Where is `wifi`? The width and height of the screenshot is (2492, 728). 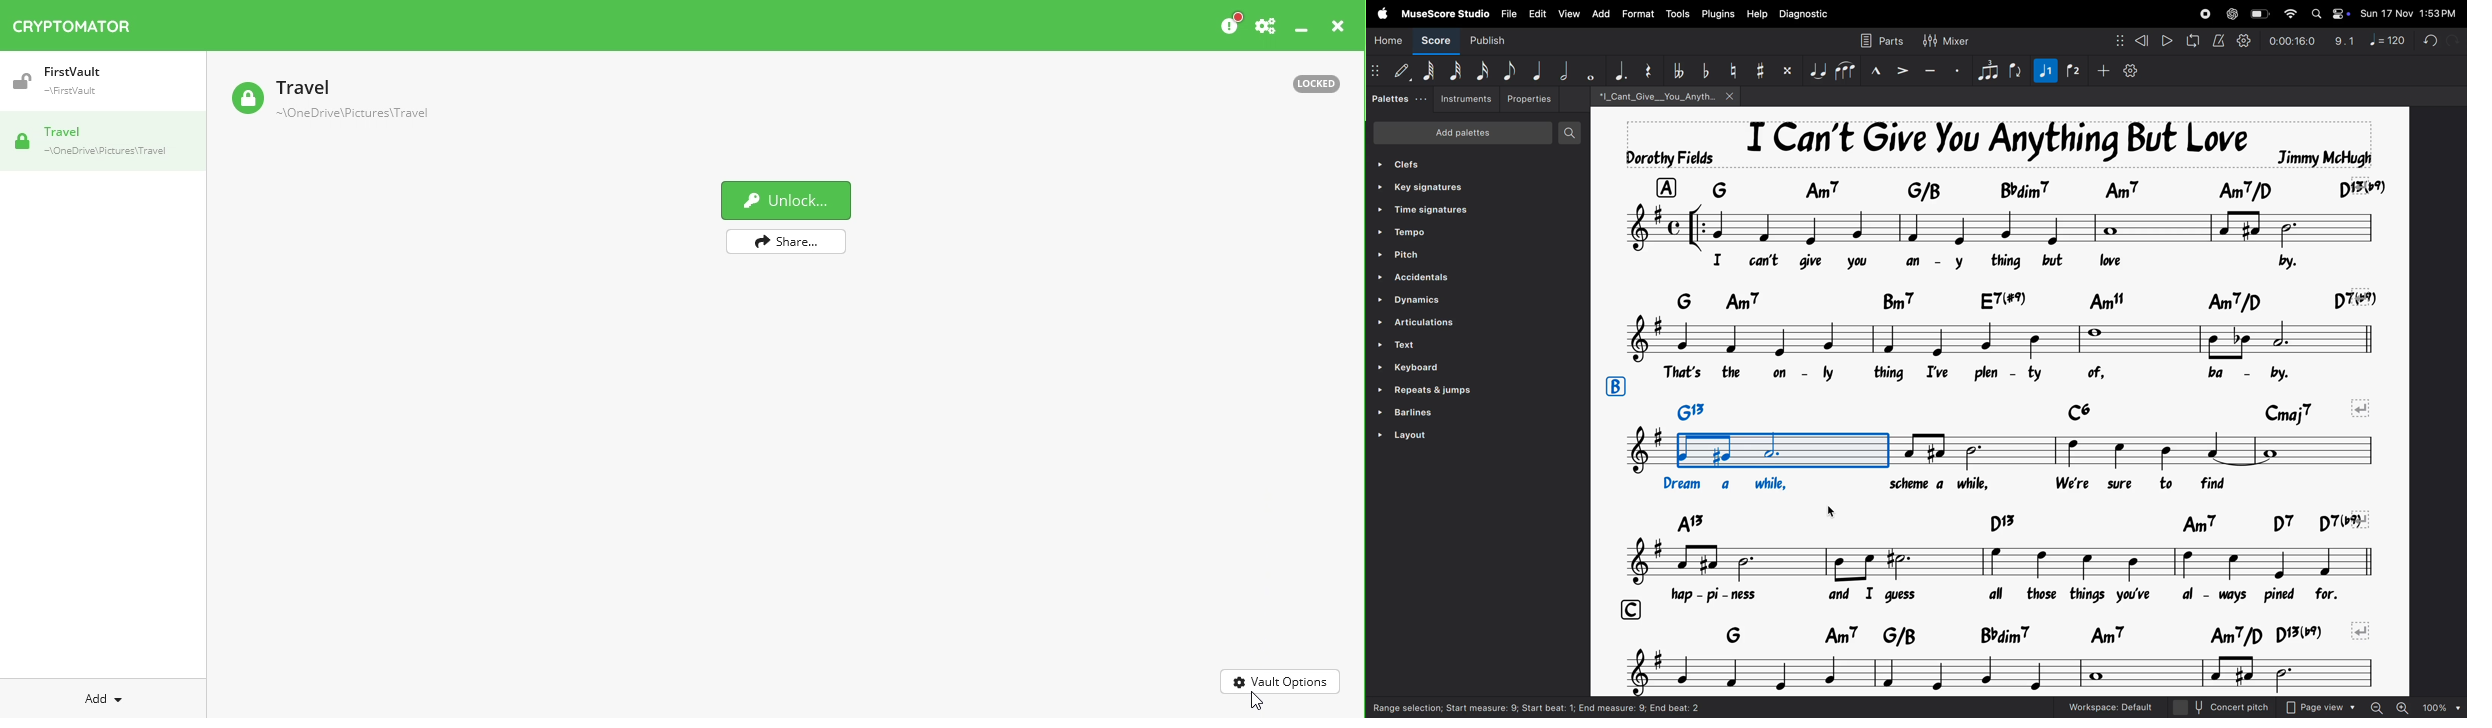
wifi is located at coordinates (2288, 14).